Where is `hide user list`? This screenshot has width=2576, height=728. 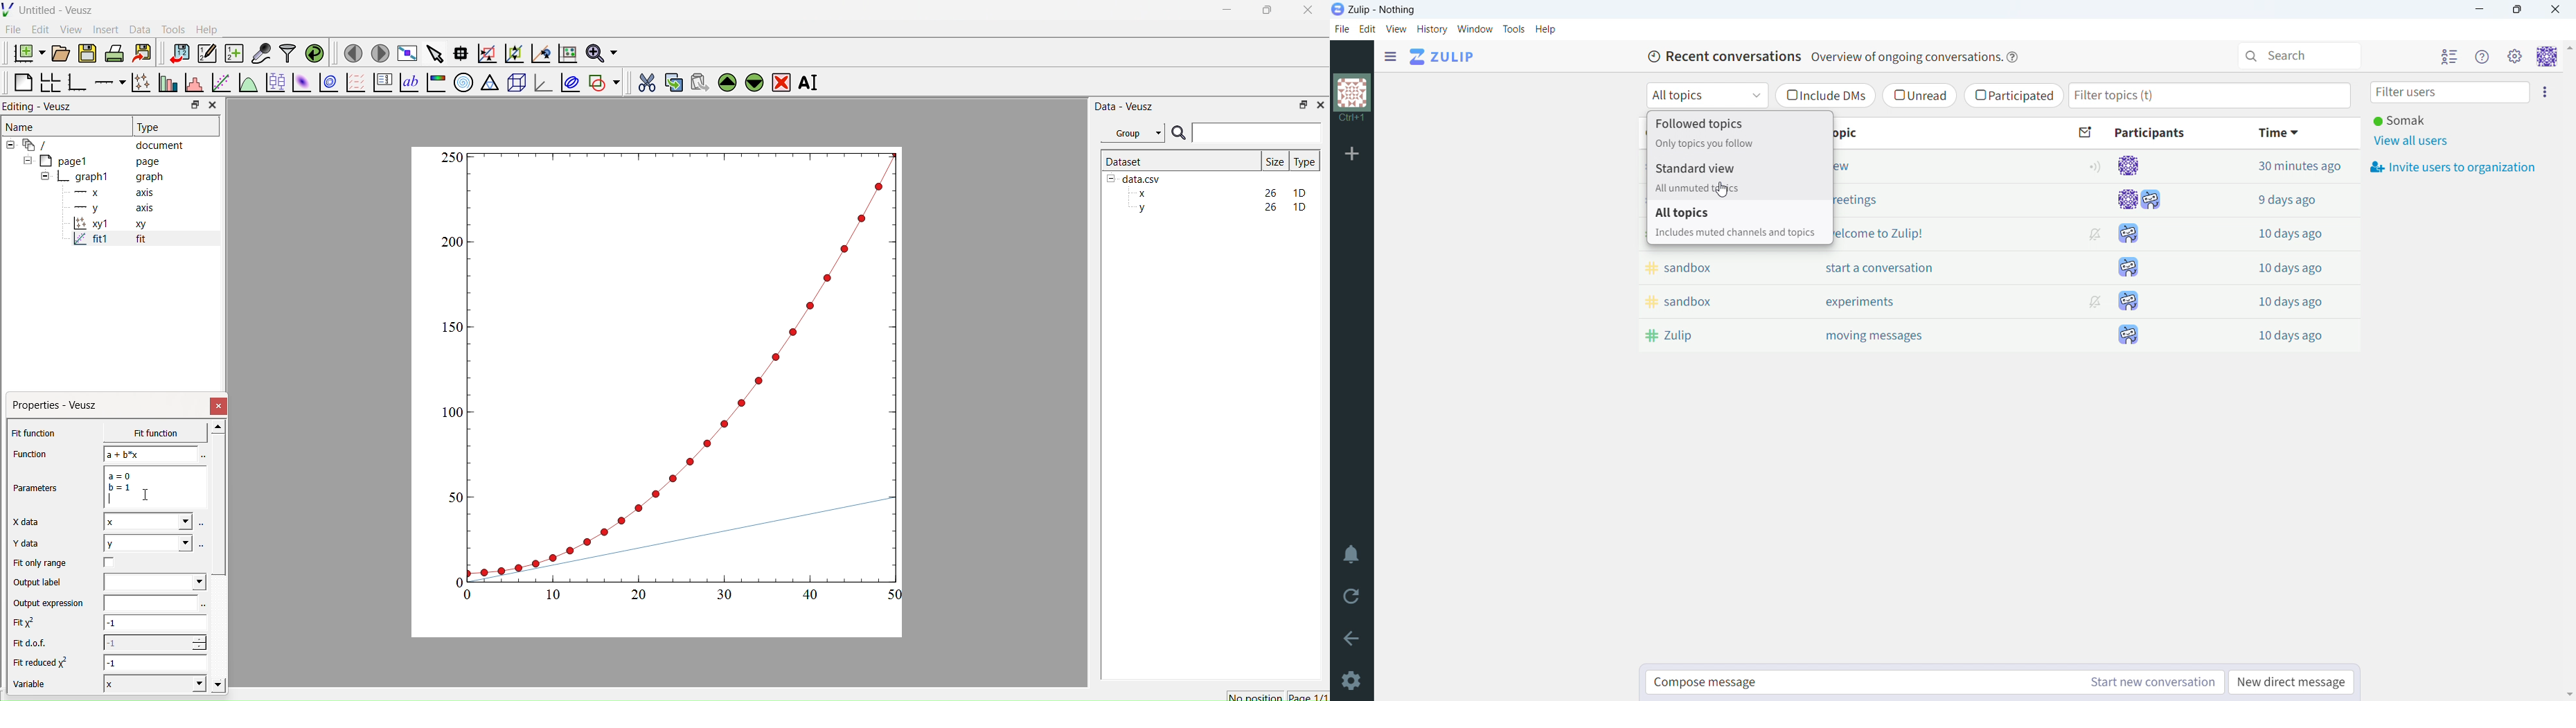
hide user list is located at coordinates (2450, 56).